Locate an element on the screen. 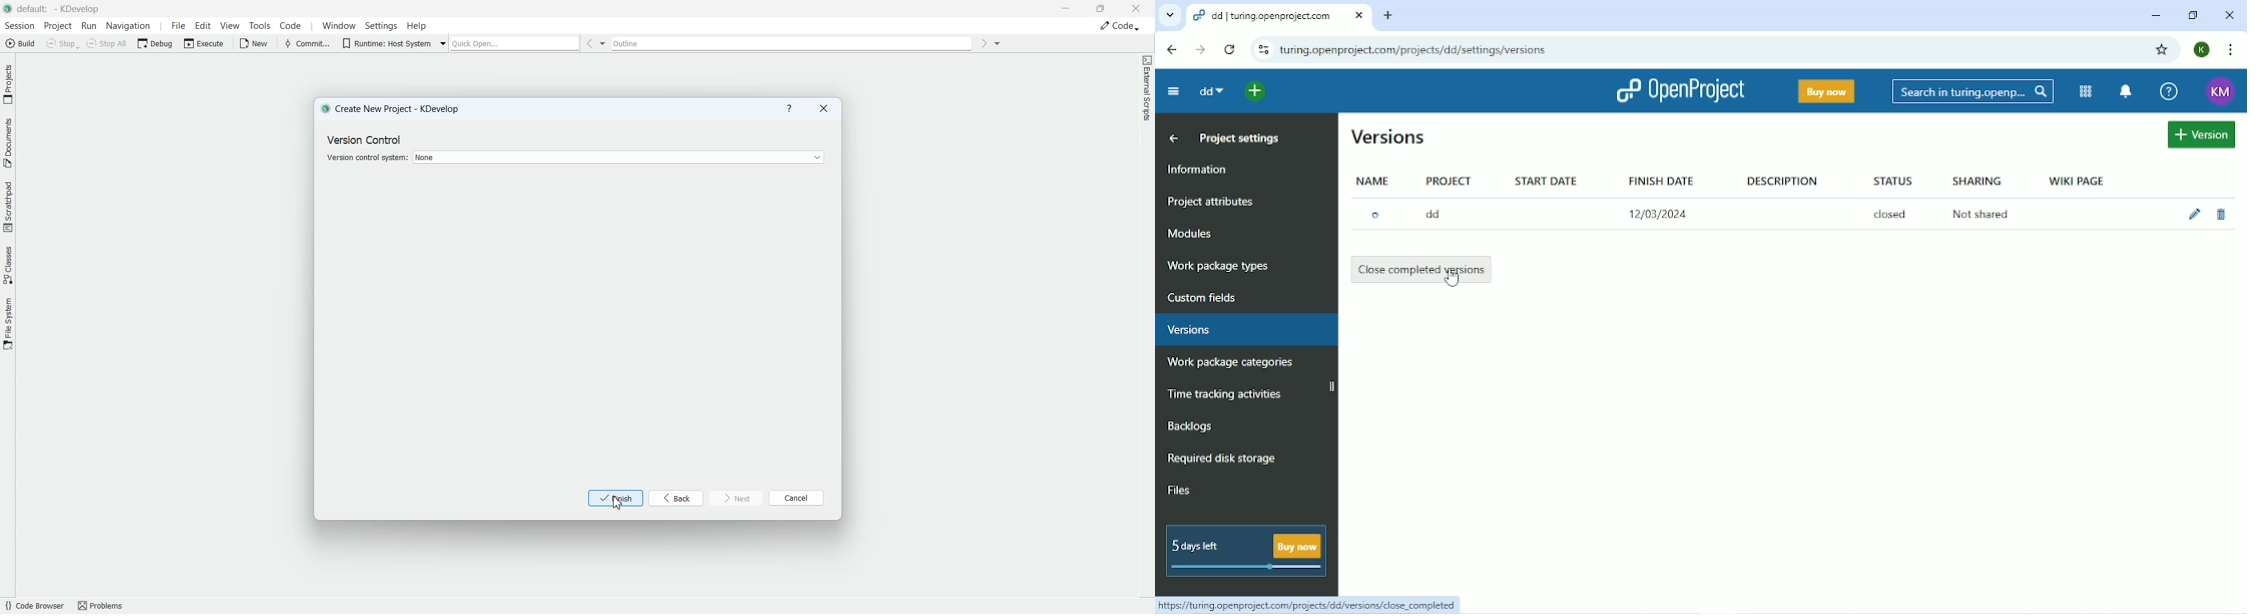 This screenshot has height=616, width=2268. 5 days left is located at coordinates (1245, 552).